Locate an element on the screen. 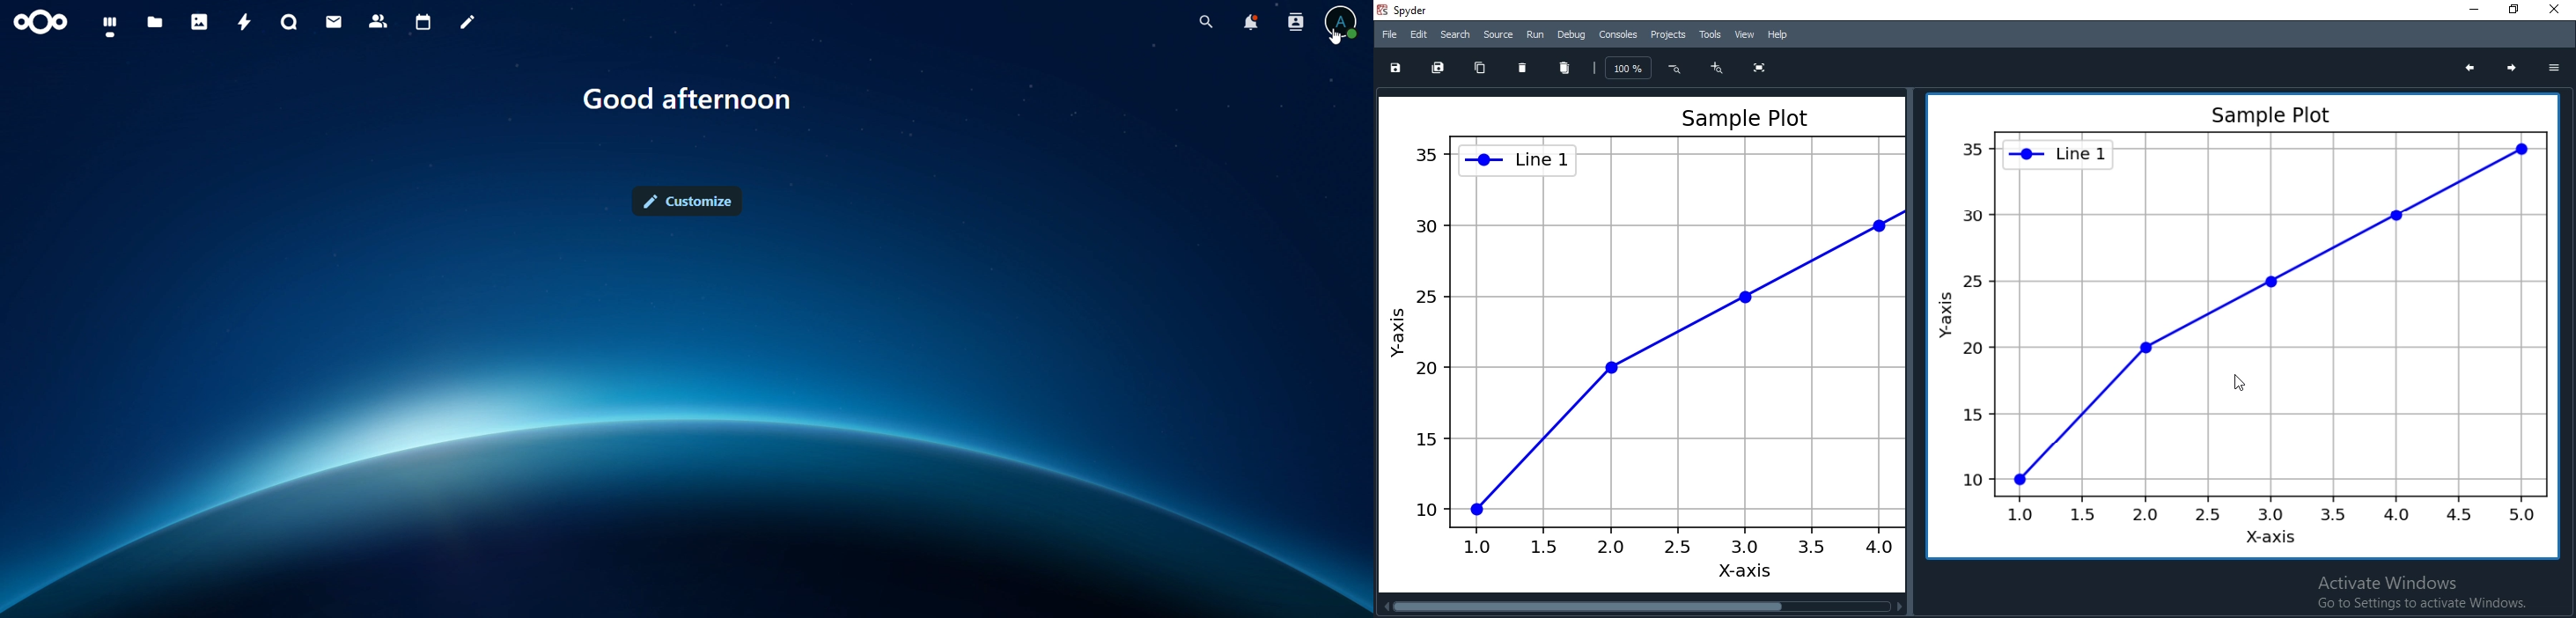 Image resolution: width=2576 pixels, height=644 pixels. spyder is located at coordinates (1408, 10).